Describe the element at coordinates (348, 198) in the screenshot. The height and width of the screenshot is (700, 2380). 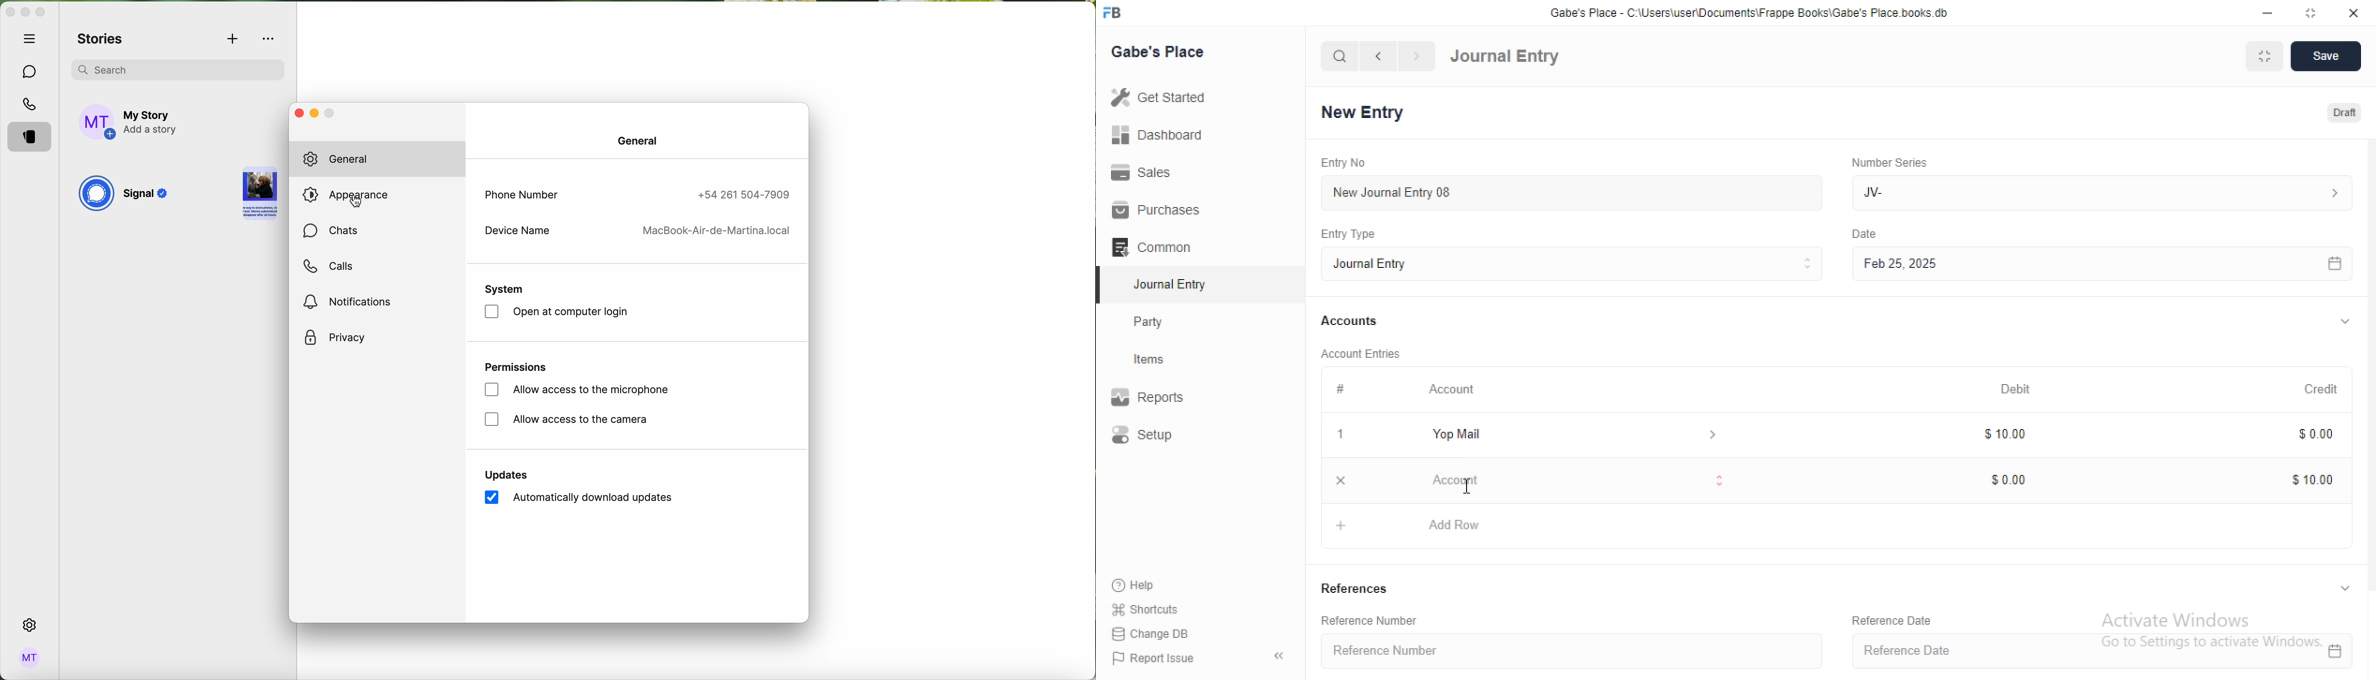
I see `click on appearance` at that location.